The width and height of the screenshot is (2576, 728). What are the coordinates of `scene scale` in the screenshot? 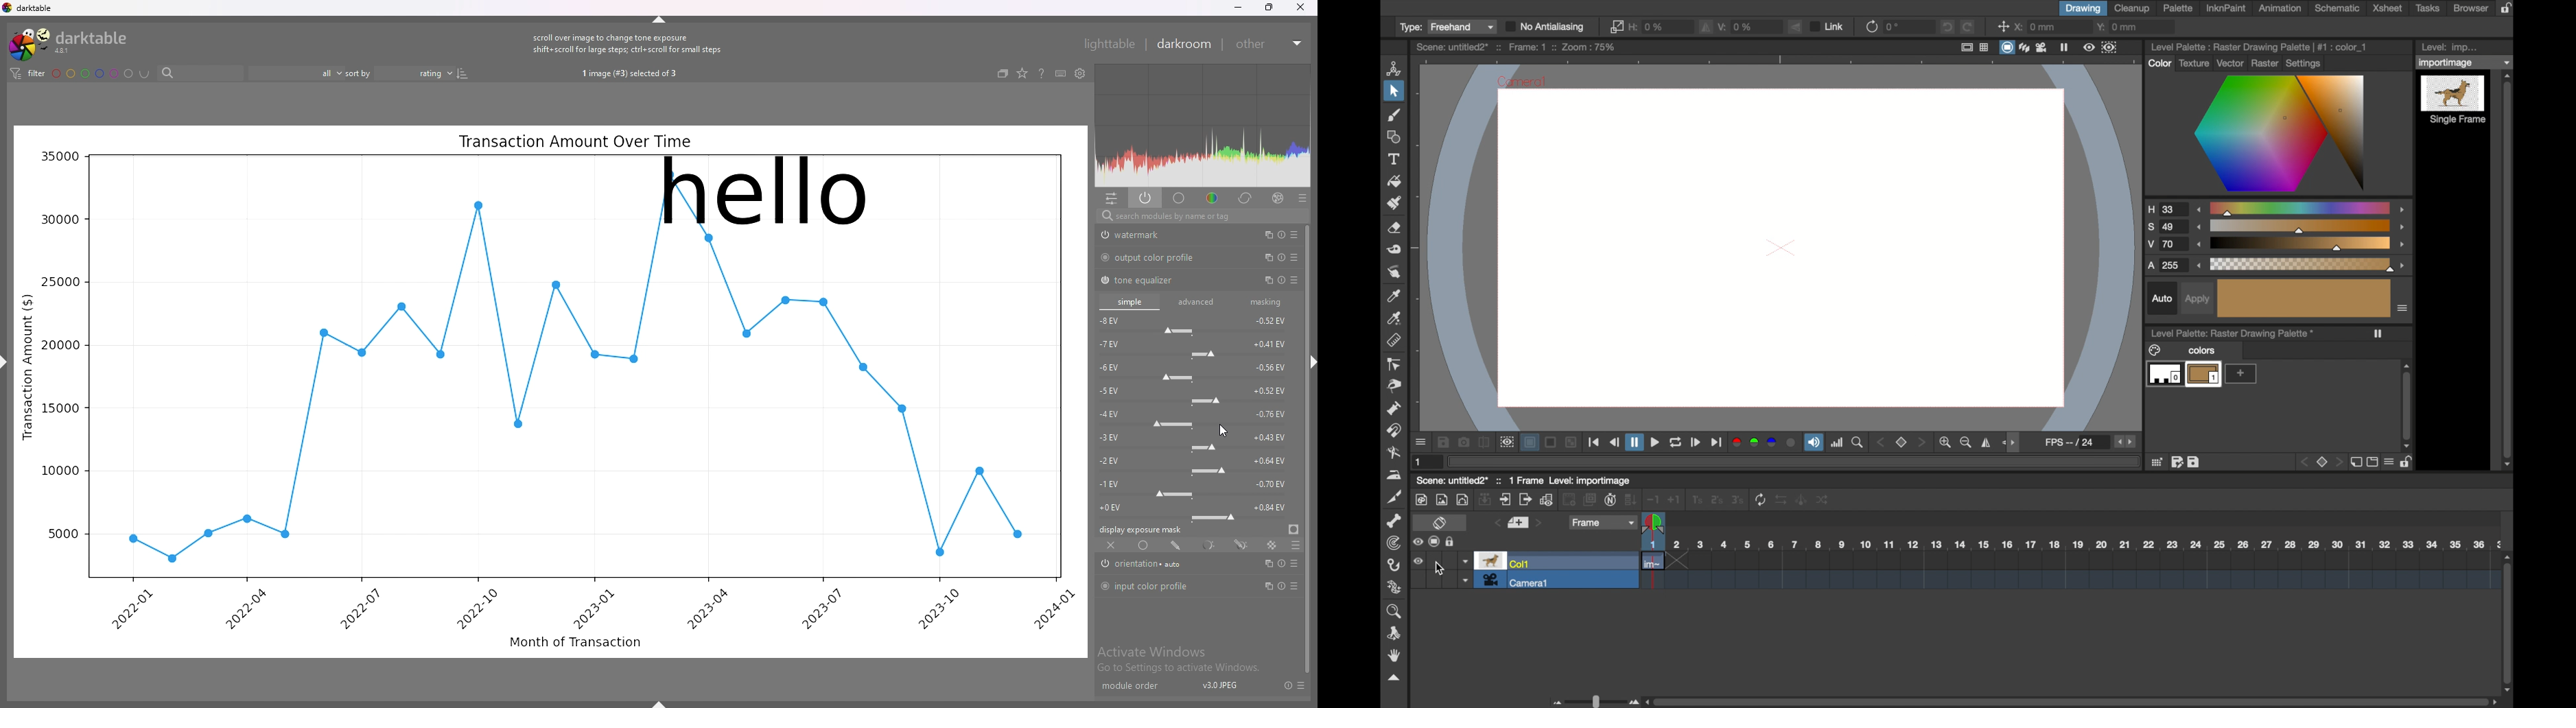 It's located at (2070, 545).